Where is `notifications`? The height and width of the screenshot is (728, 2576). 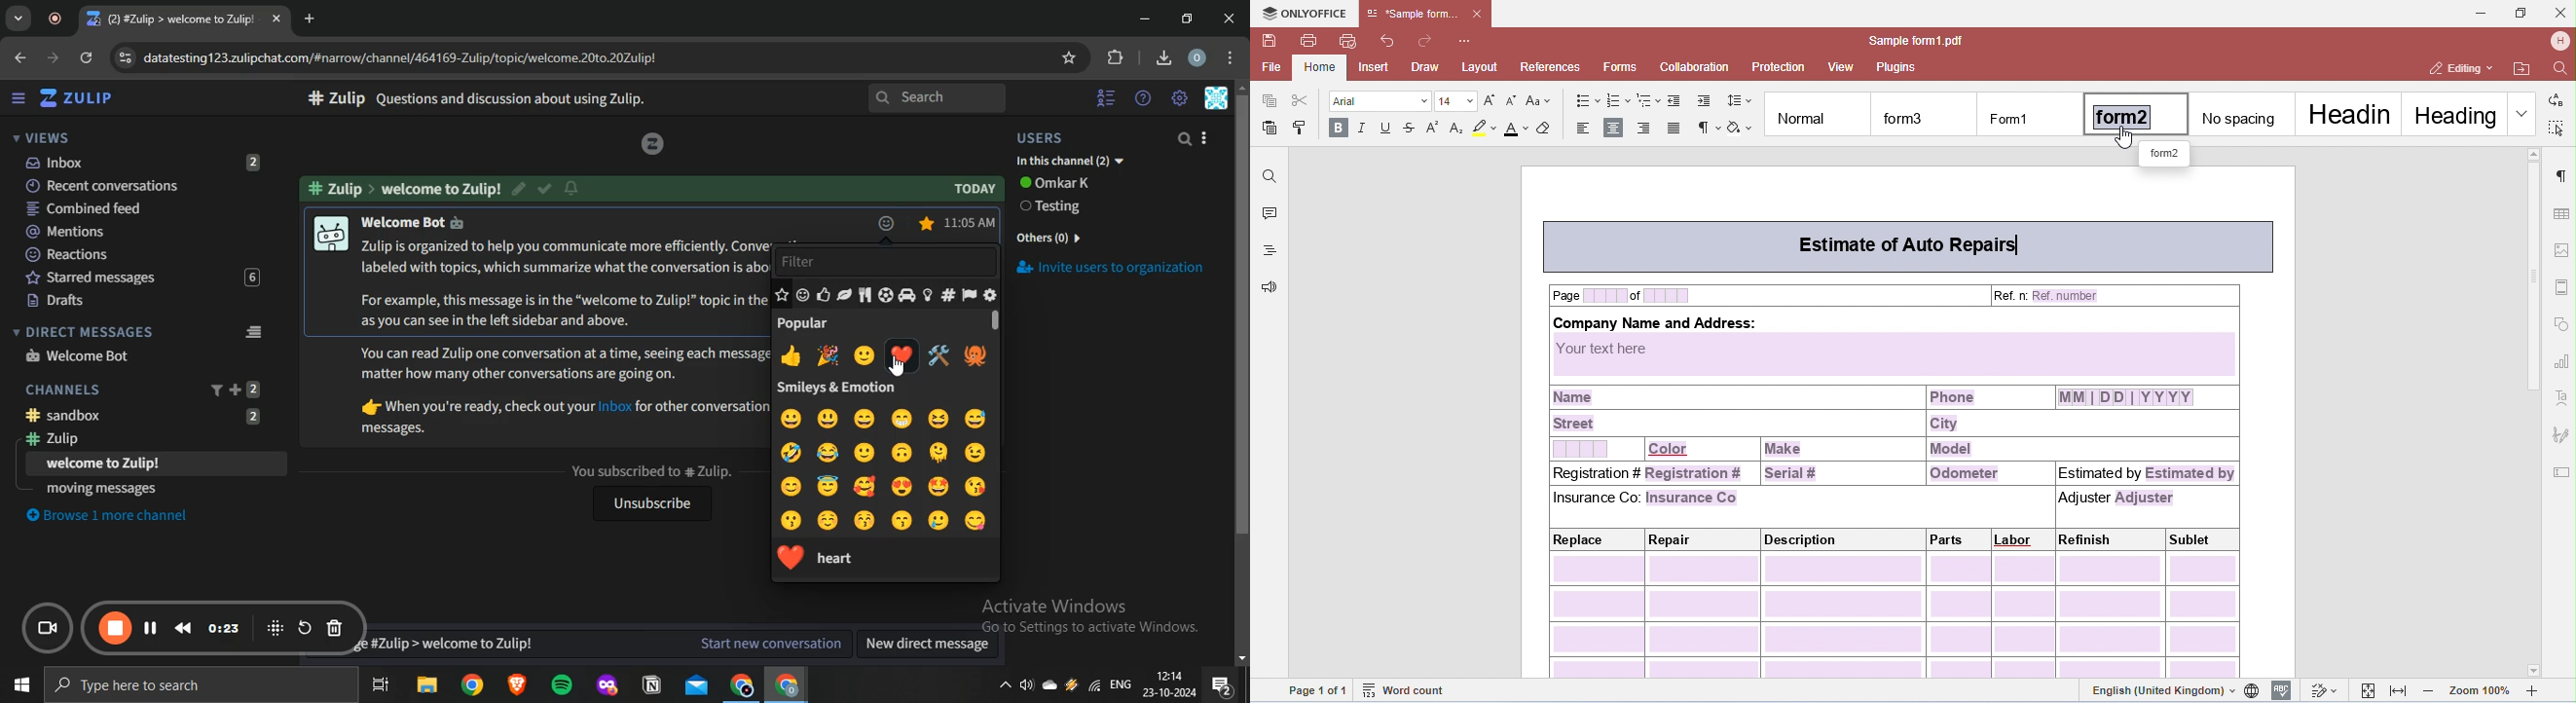 notifications is located at coordinates (1222, 686).